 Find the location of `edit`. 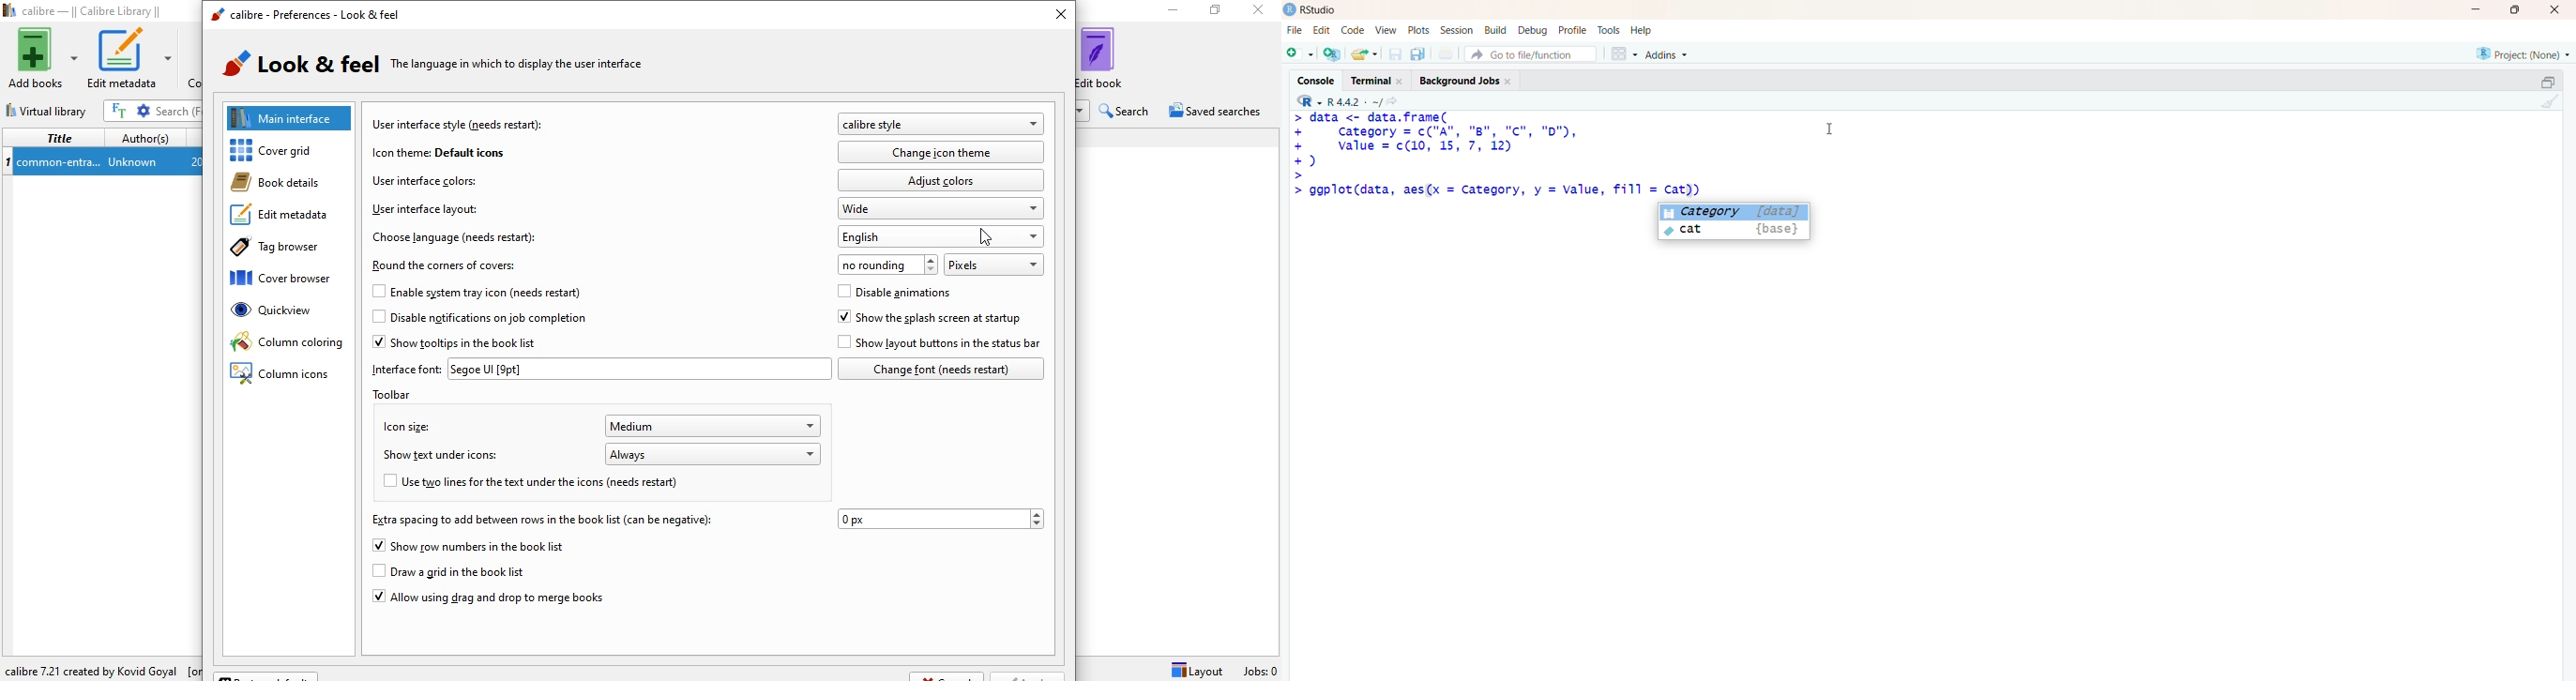

edit is located at coordinates (1322, 30).